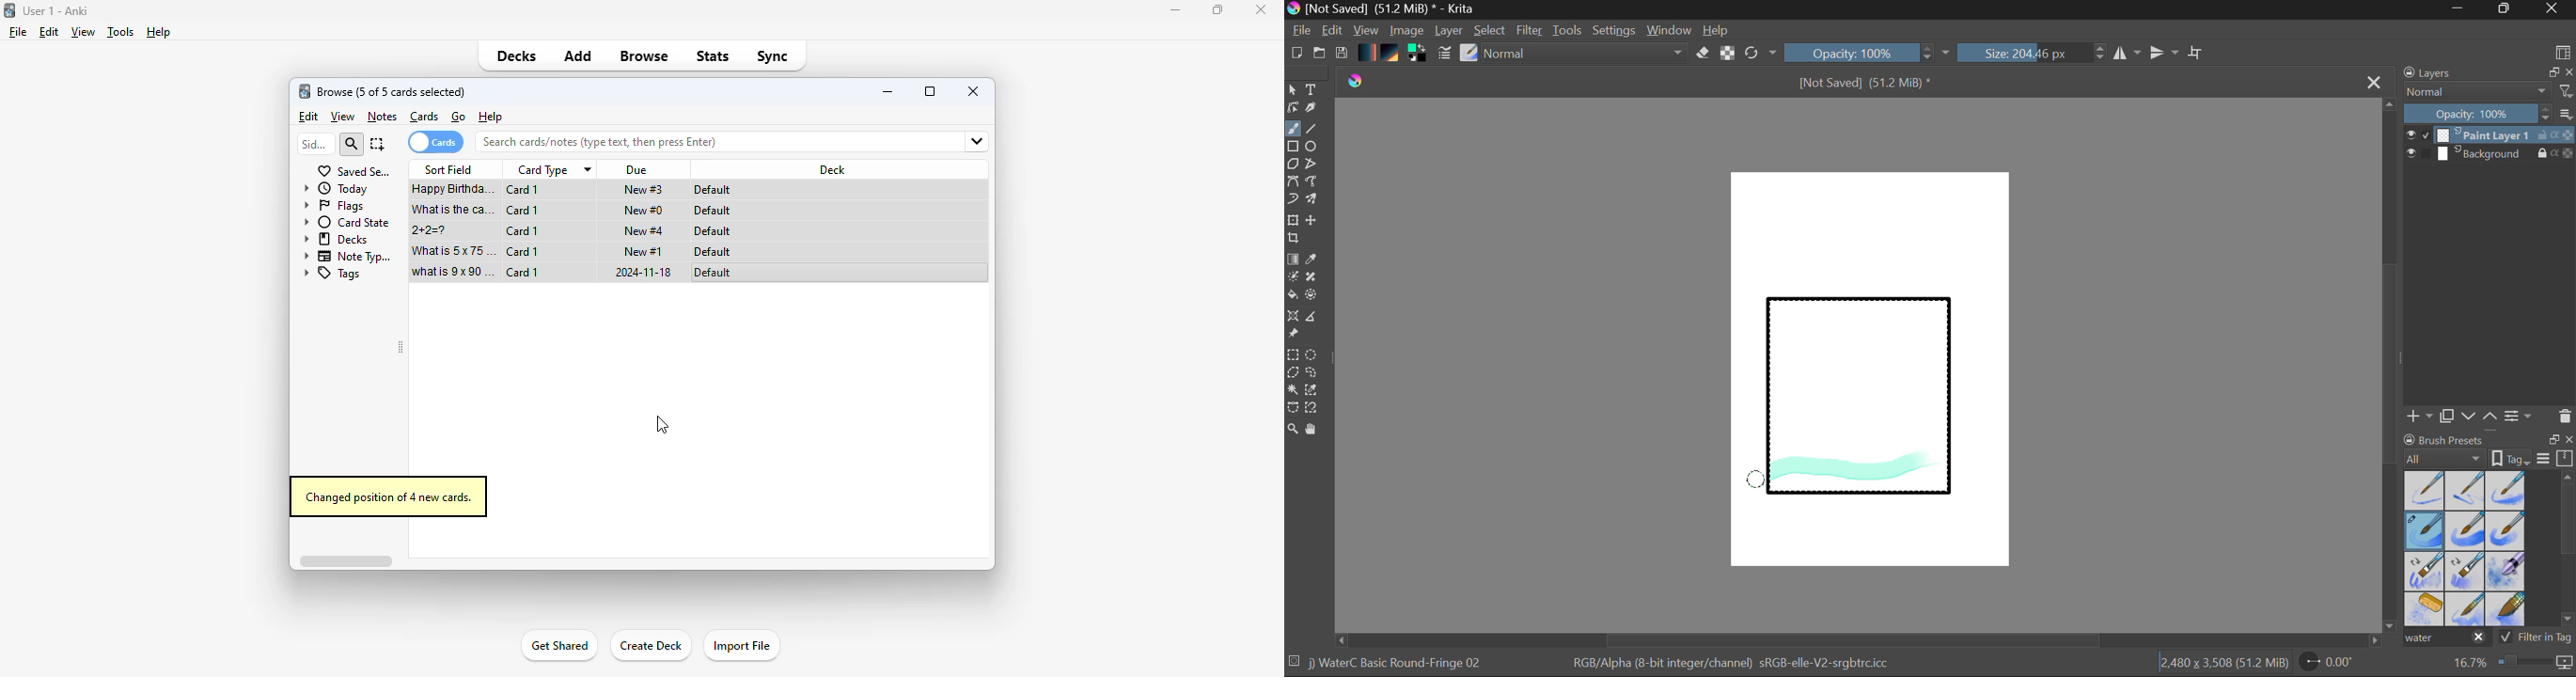  Describe the element at coordinates (638, 170) in the screenshot. I see `due` at that location.